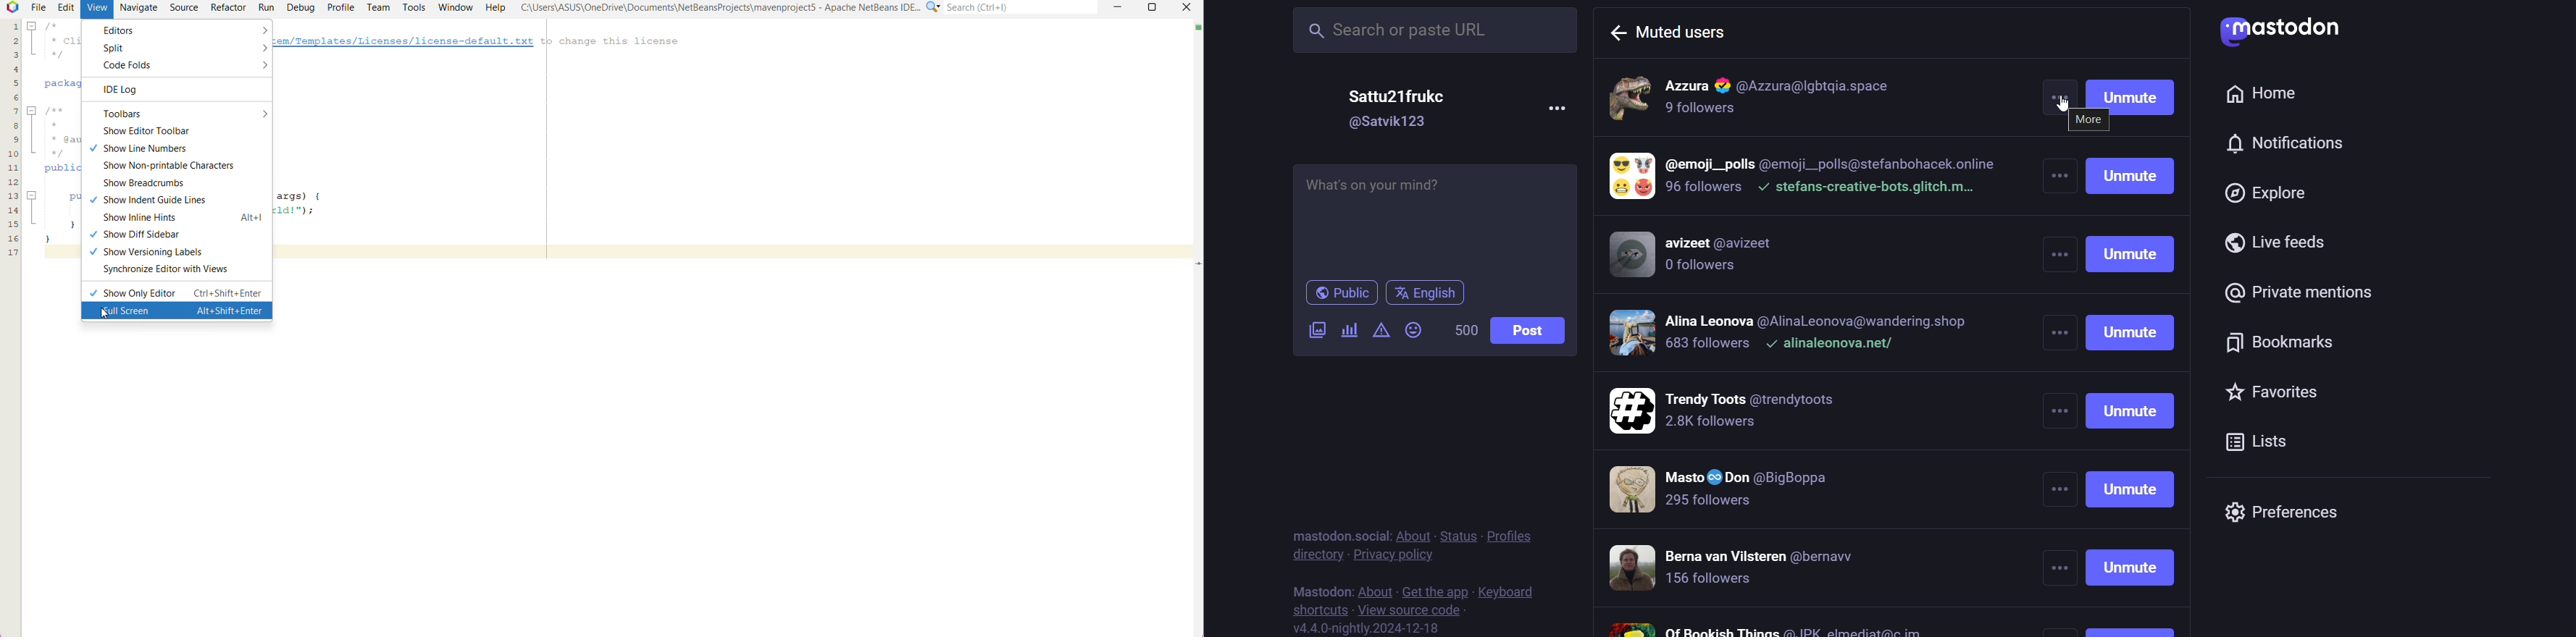  What do you see at coordinates (1366, 628) in the screenshot?
I see `version` at bounding box center [1366, 628].